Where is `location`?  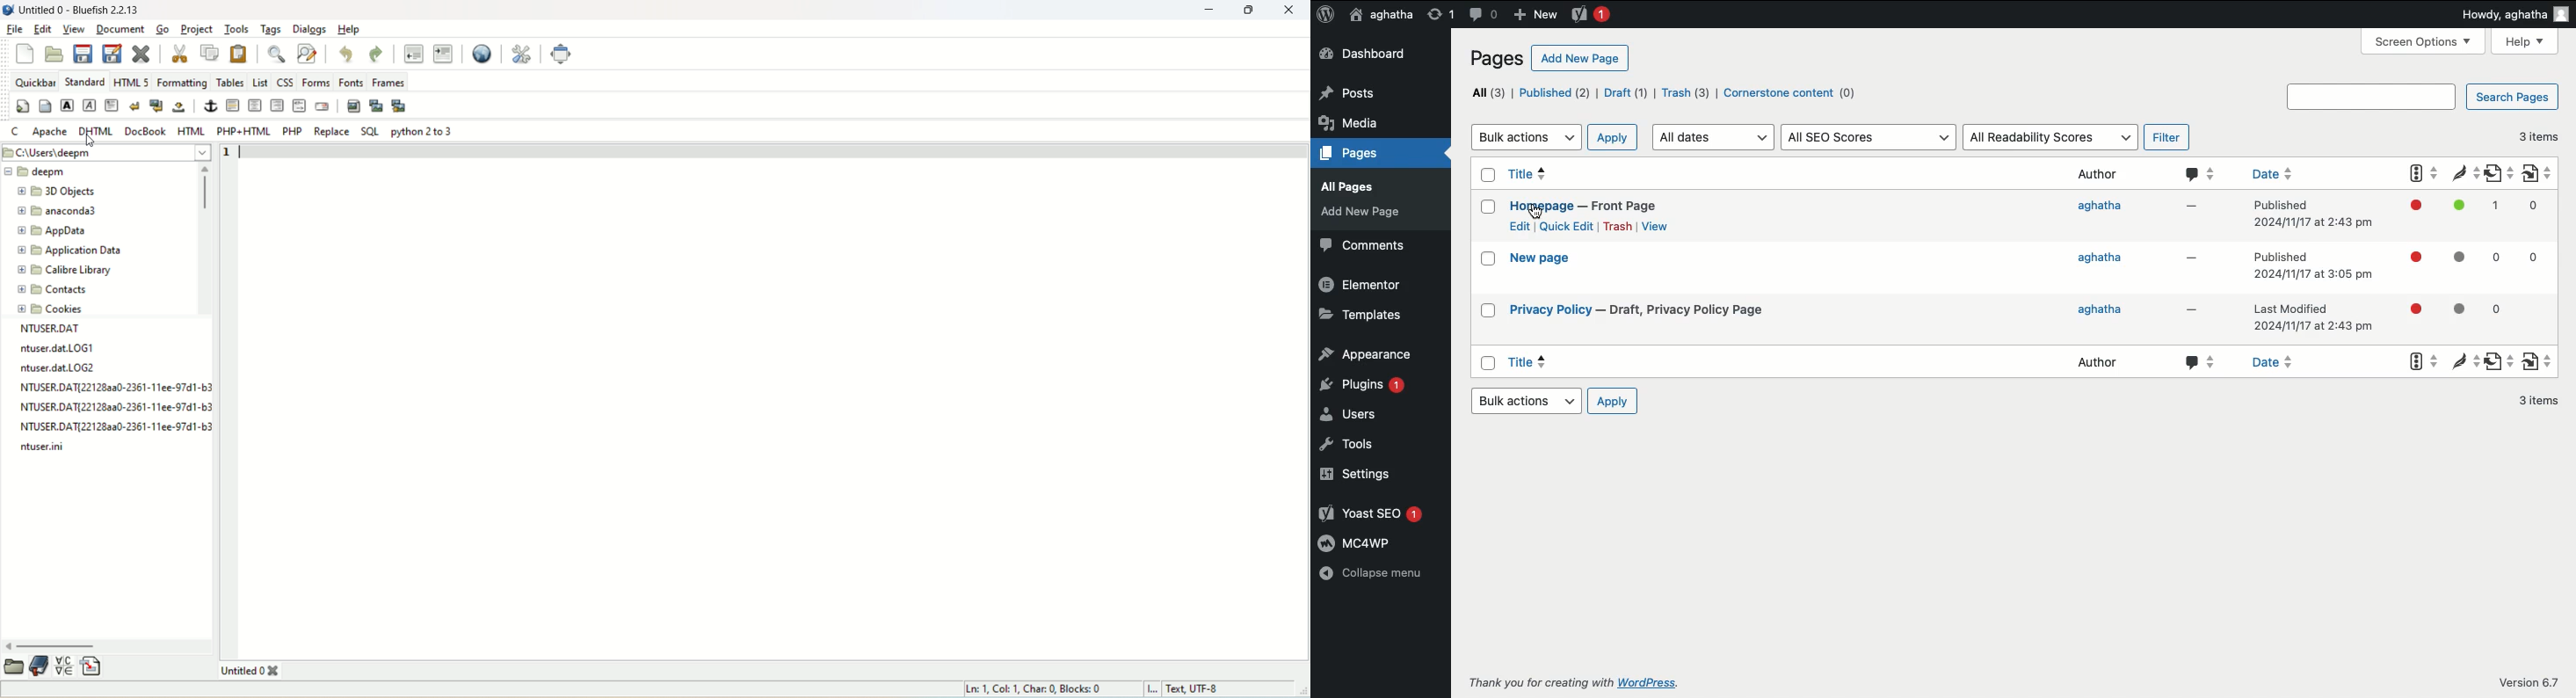
location is located at coordinates (104, 151).